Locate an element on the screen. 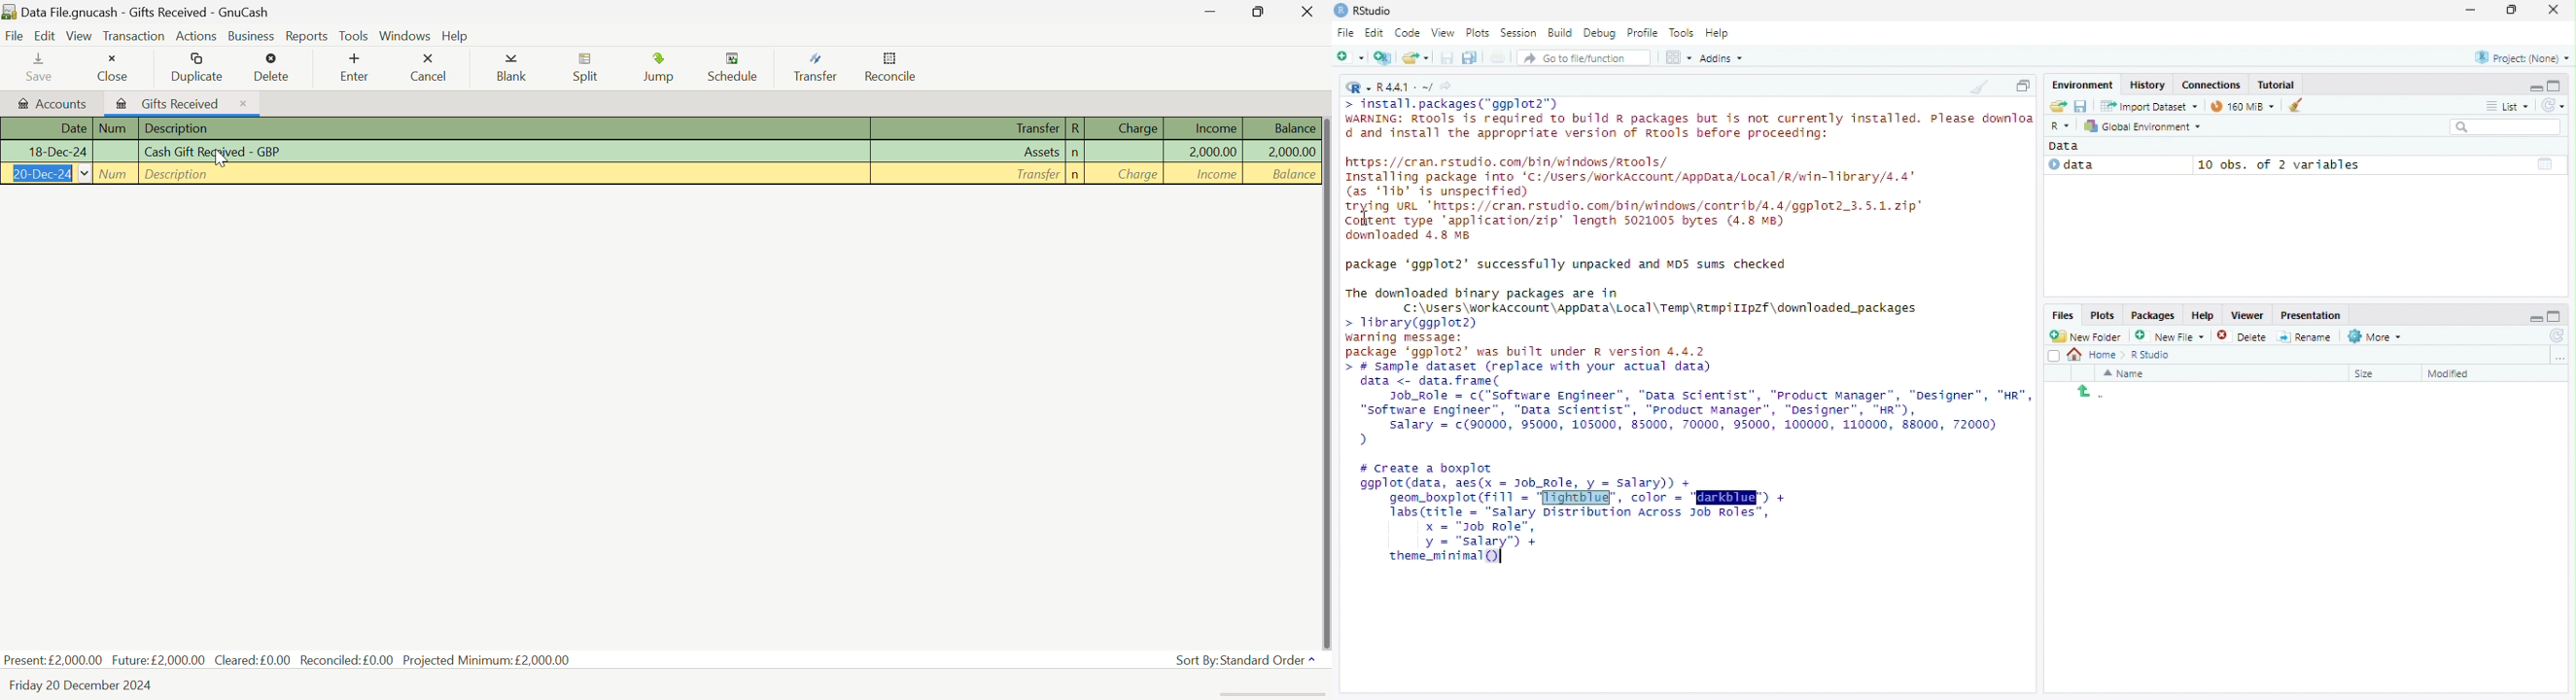 The width and height of the screenshot is (2576, 700). Maximize is located at coordinates (2023, 86).